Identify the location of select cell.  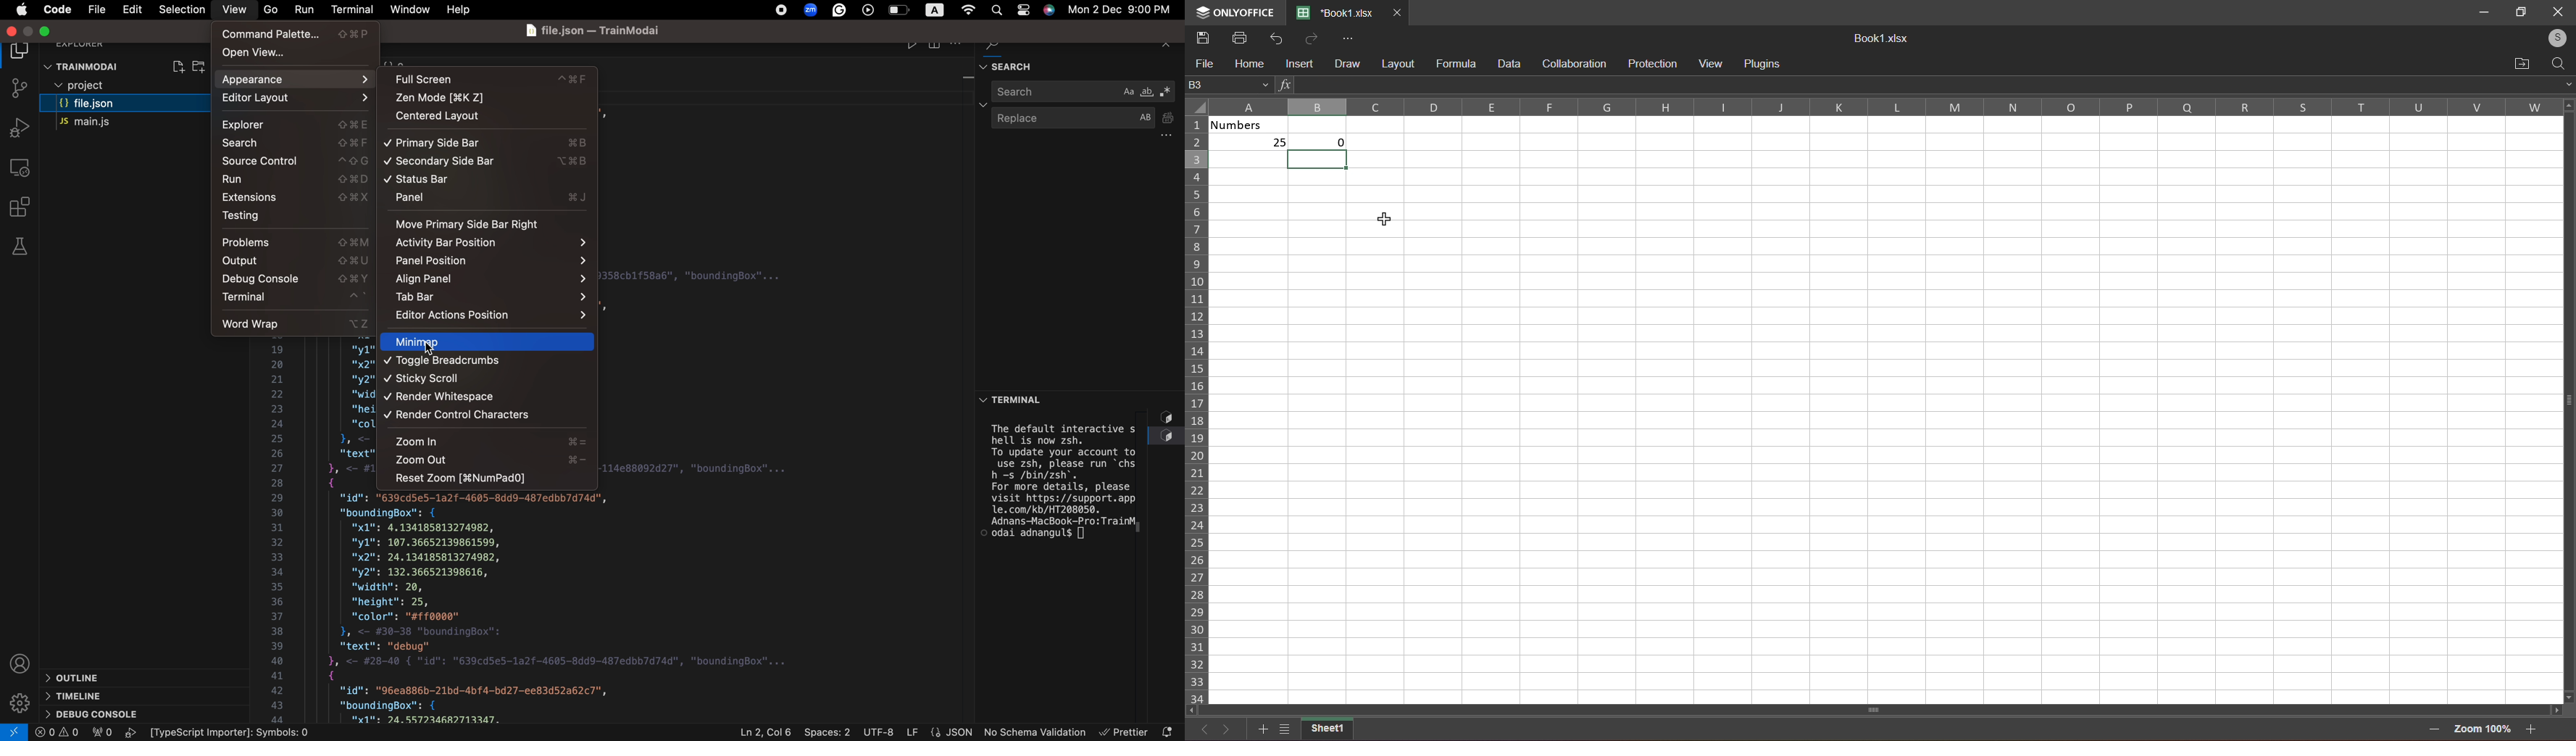
(1317, 165).